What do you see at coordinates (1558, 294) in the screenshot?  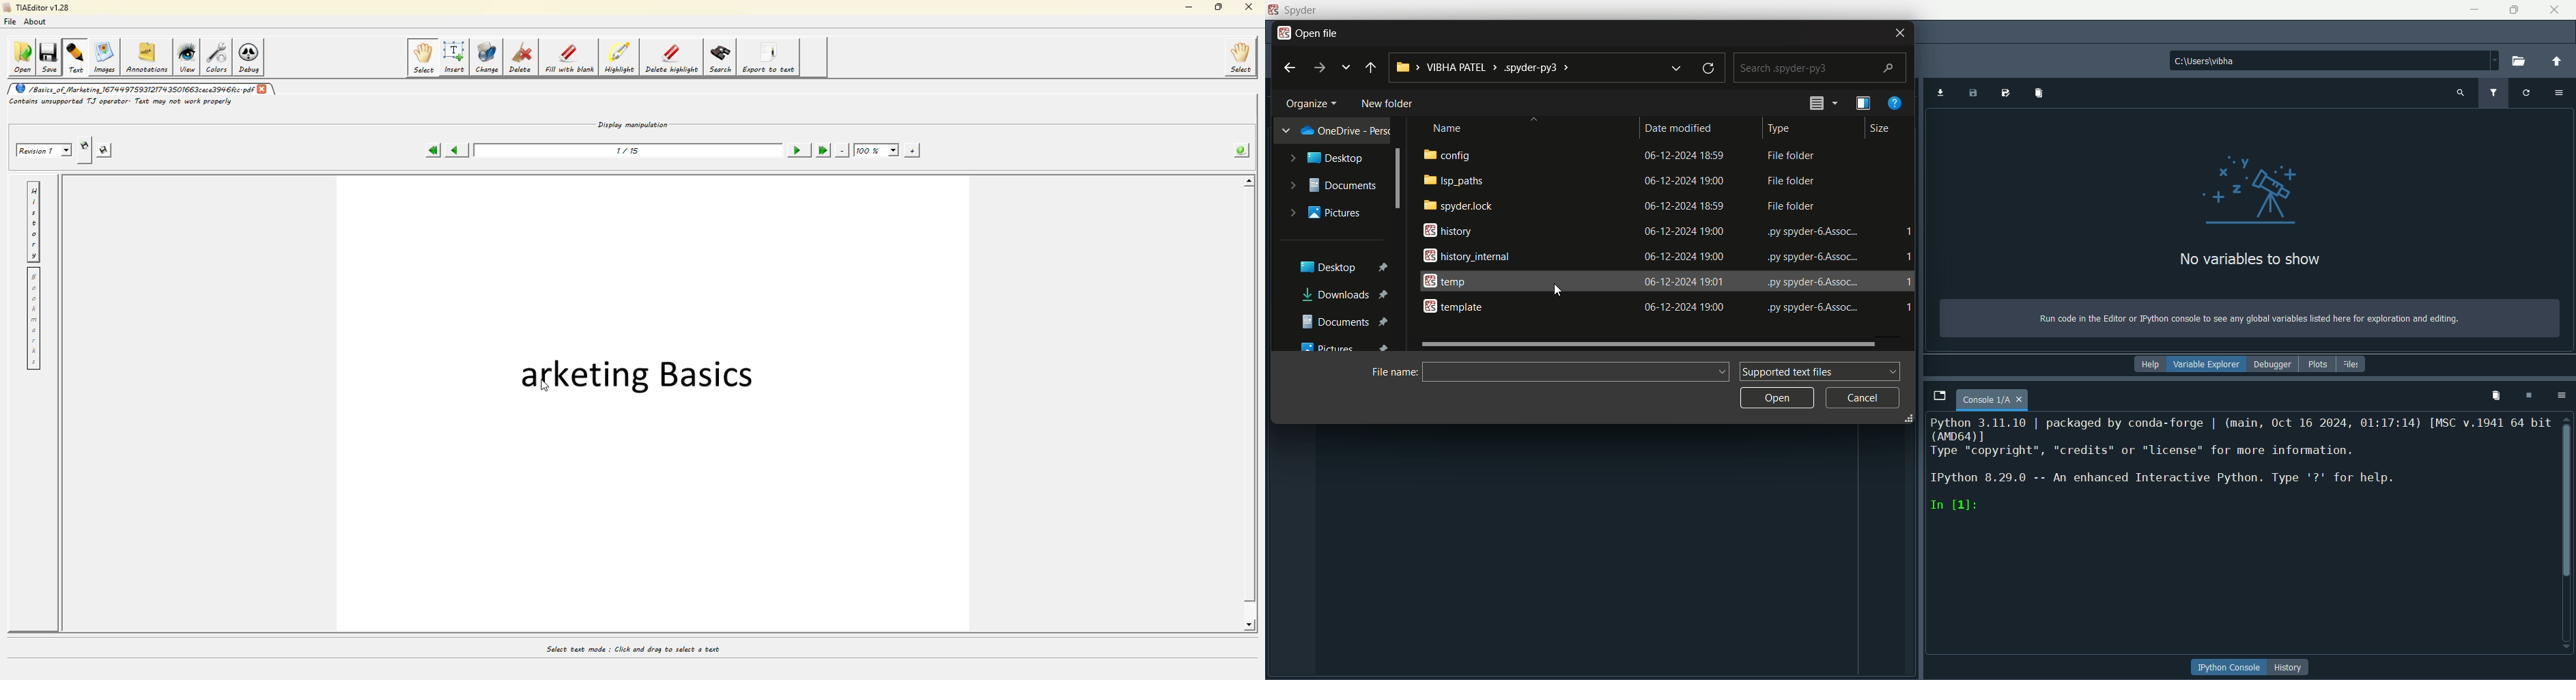 I see `Cursor` at bounding box center [1558, 294].